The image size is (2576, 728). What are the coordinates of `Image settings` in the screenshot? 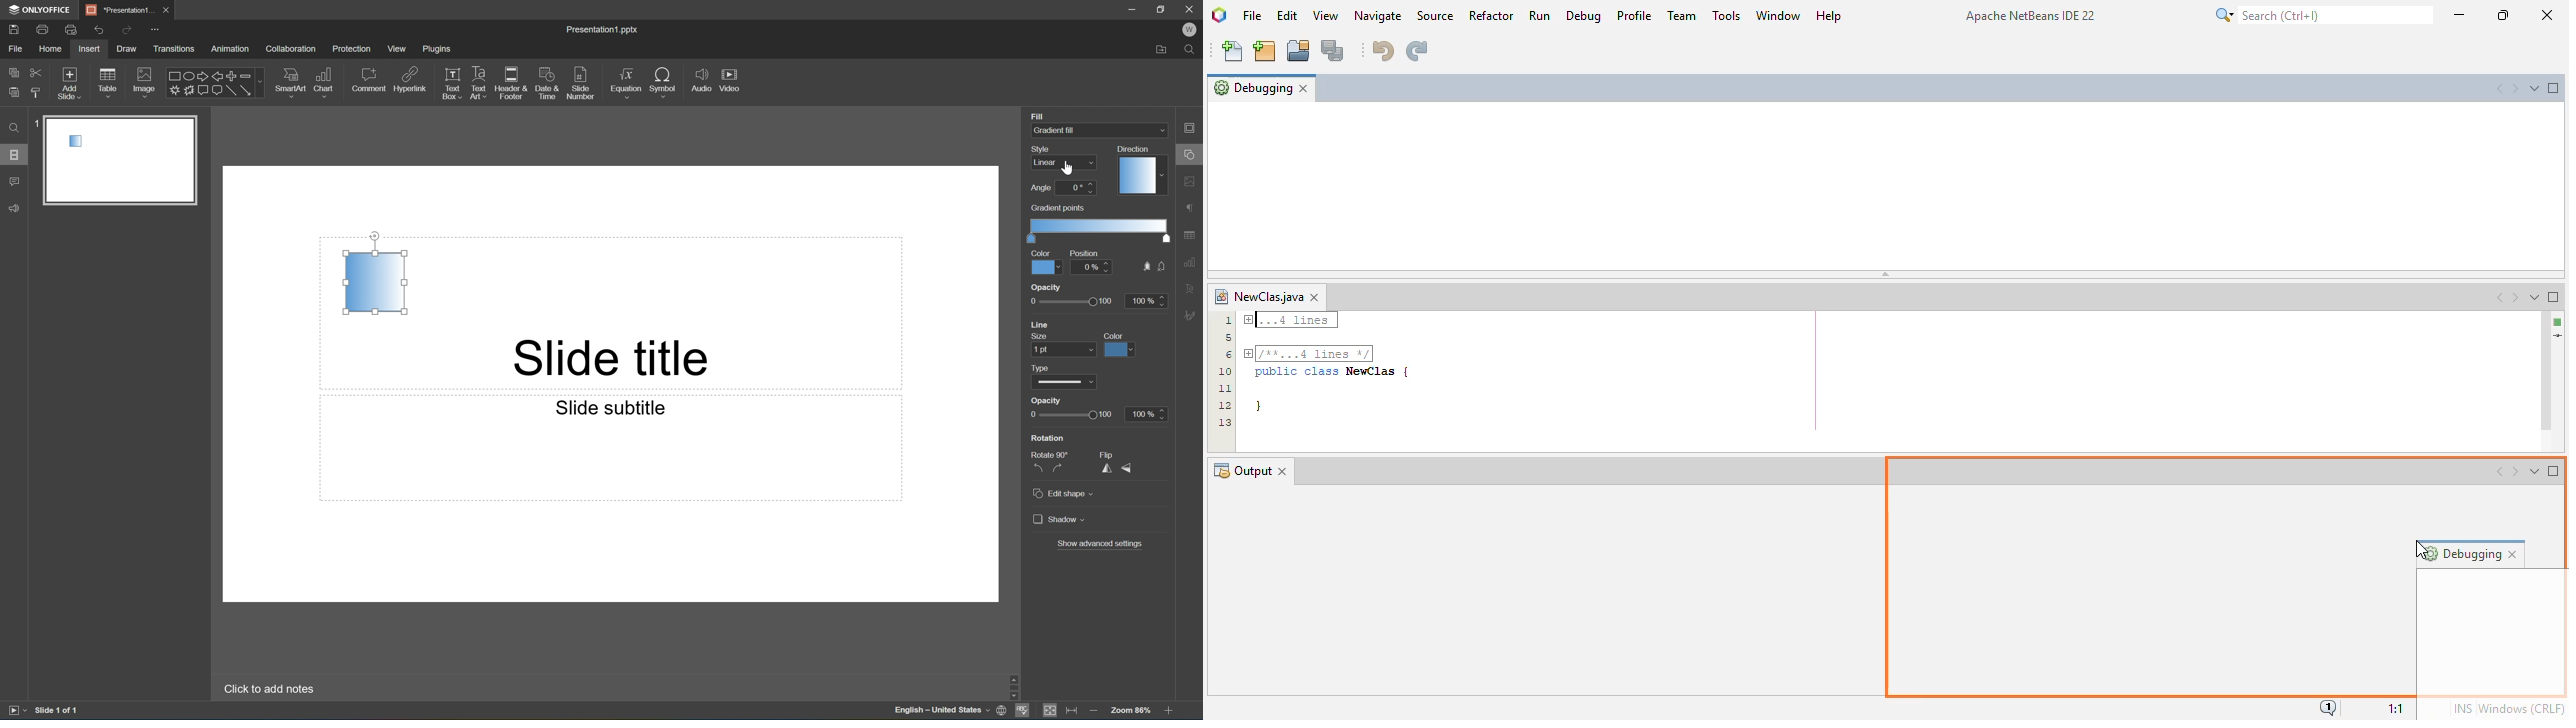 It's located at (1193, 180).